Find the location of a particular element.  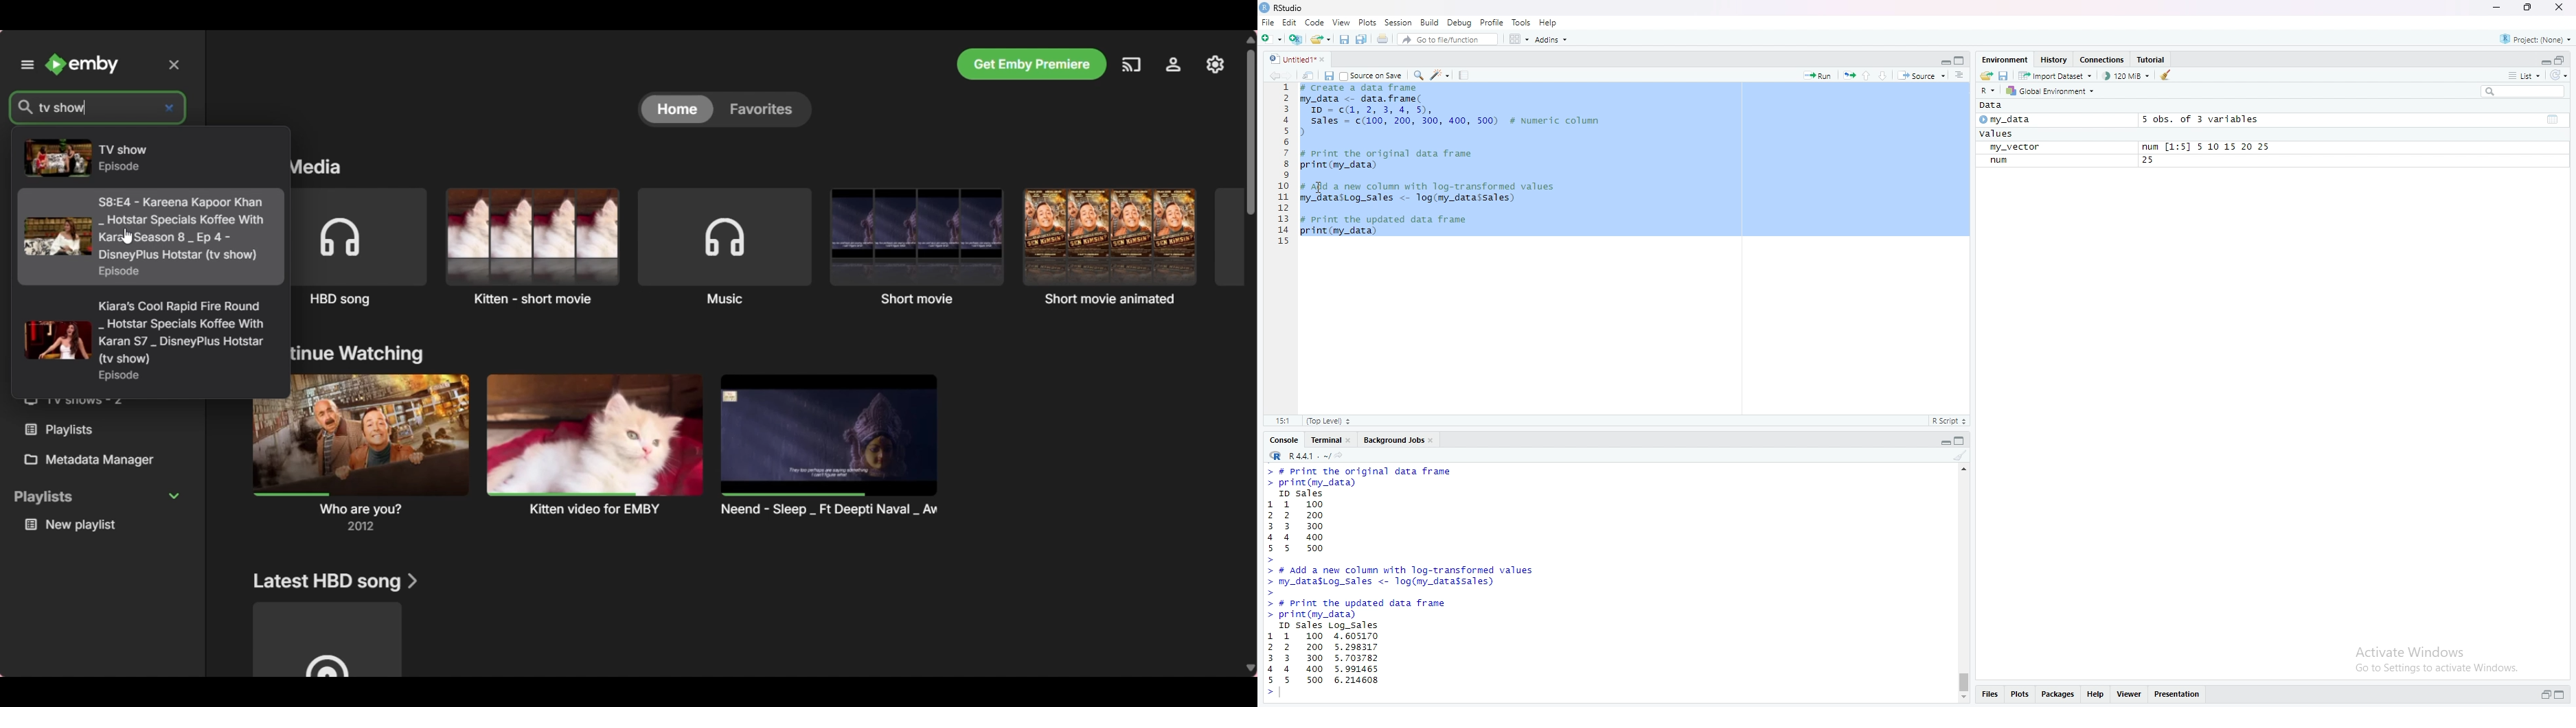

code to print the data is located at coordinates (1387, 225).